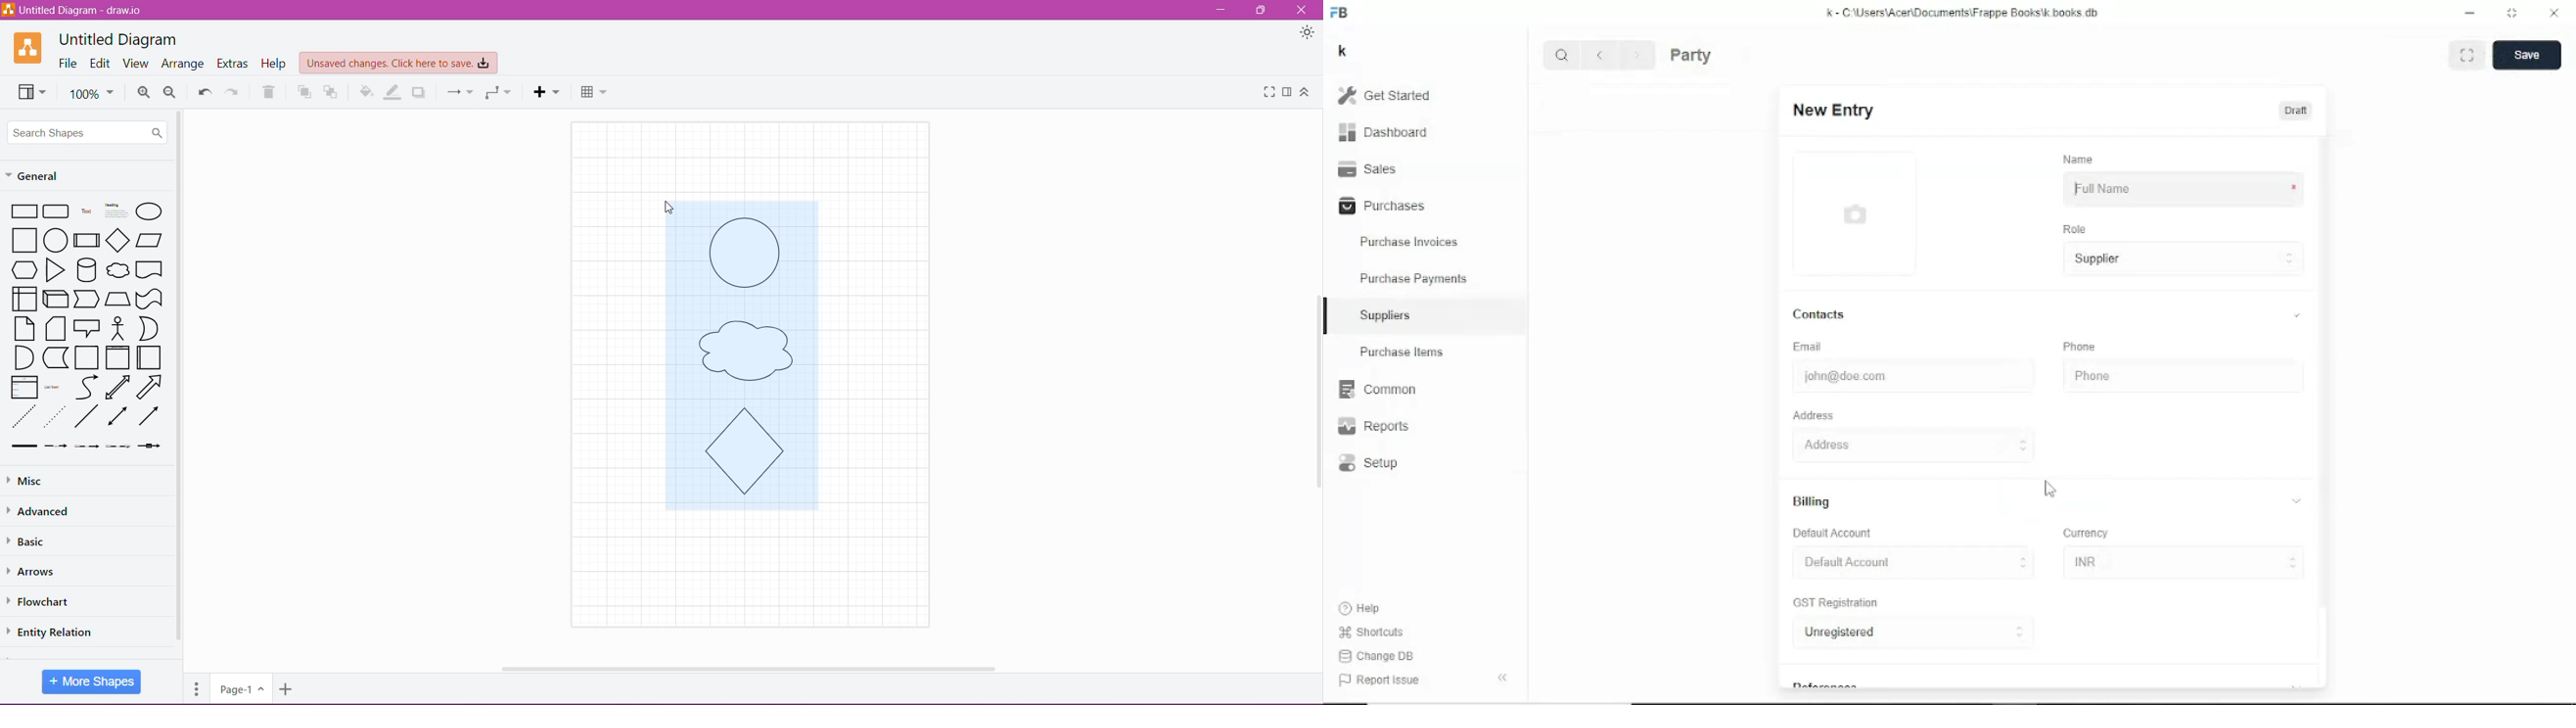 Image resolution: width=2576 pixels, height=728 pixels. Describe the element at coordinates (1384, 133) in the screenshot. I see `Dashboard` at that location.